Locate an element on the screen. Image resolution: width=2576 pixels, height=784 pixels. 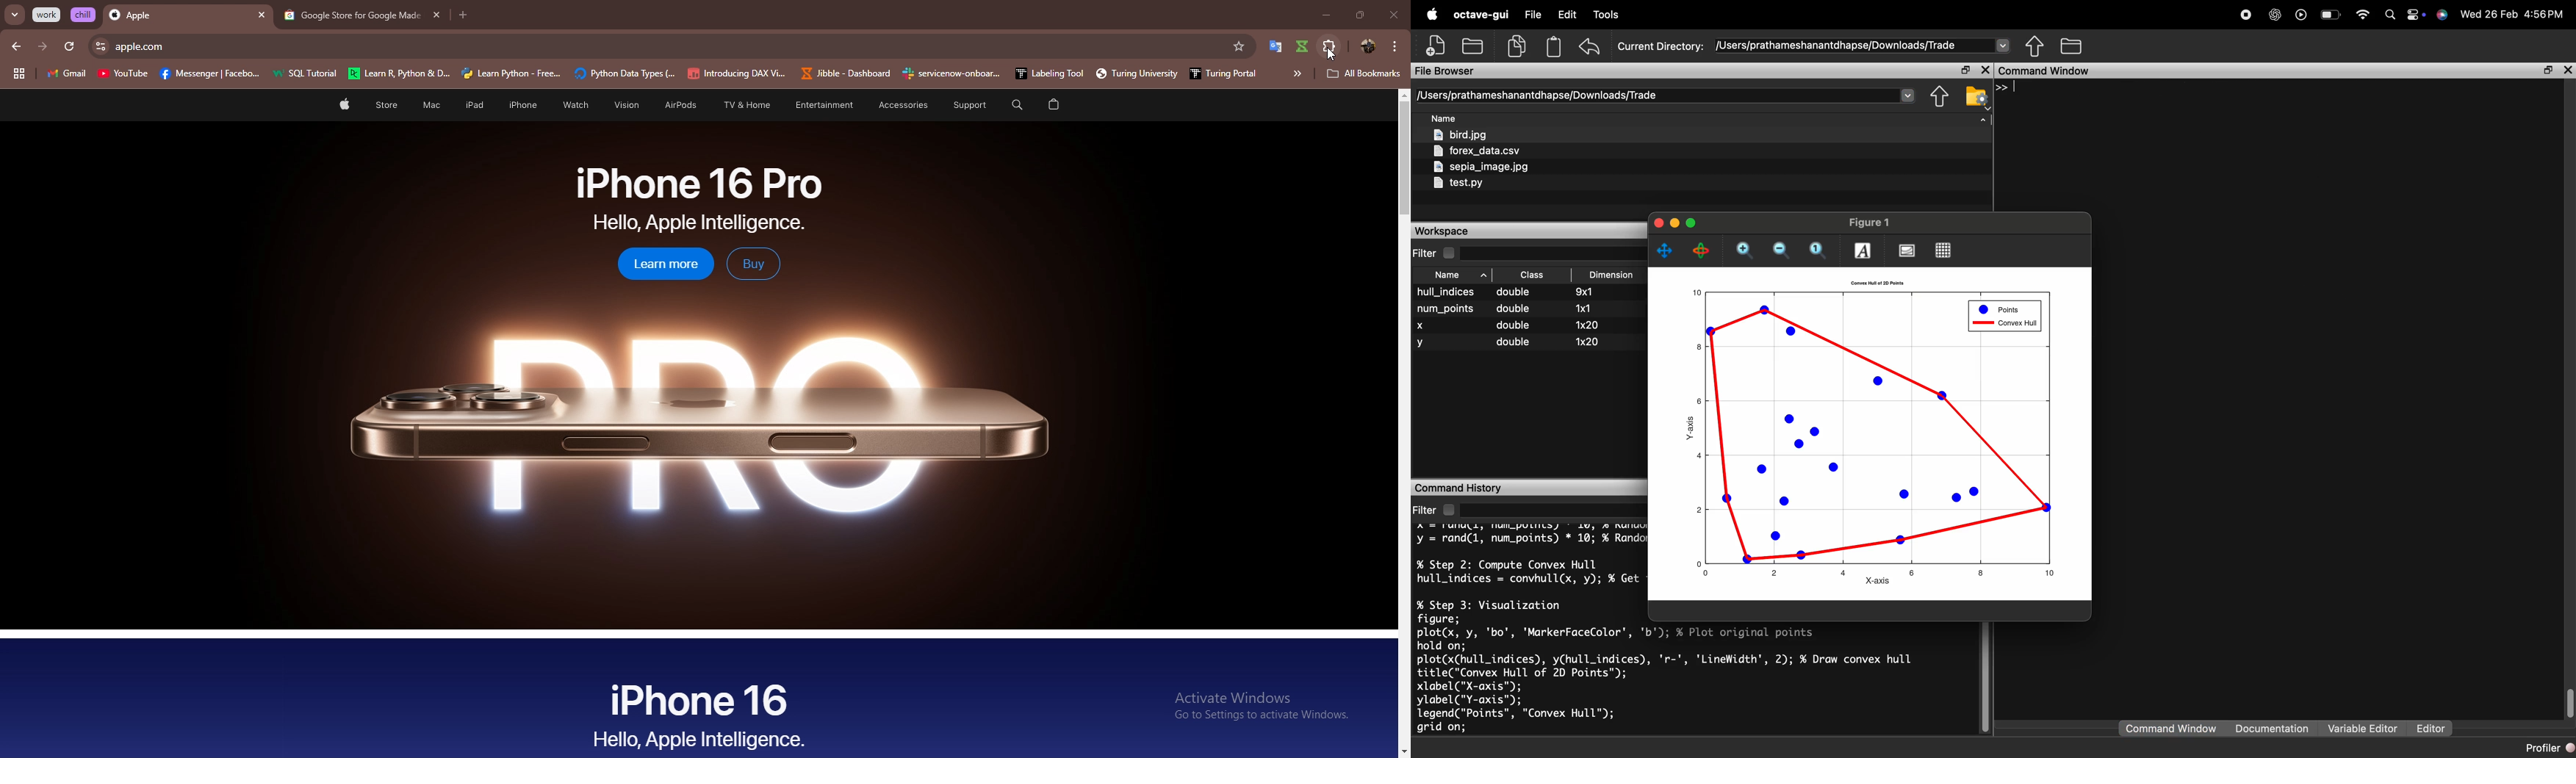
google translate is located at coordinates (1275, 46).